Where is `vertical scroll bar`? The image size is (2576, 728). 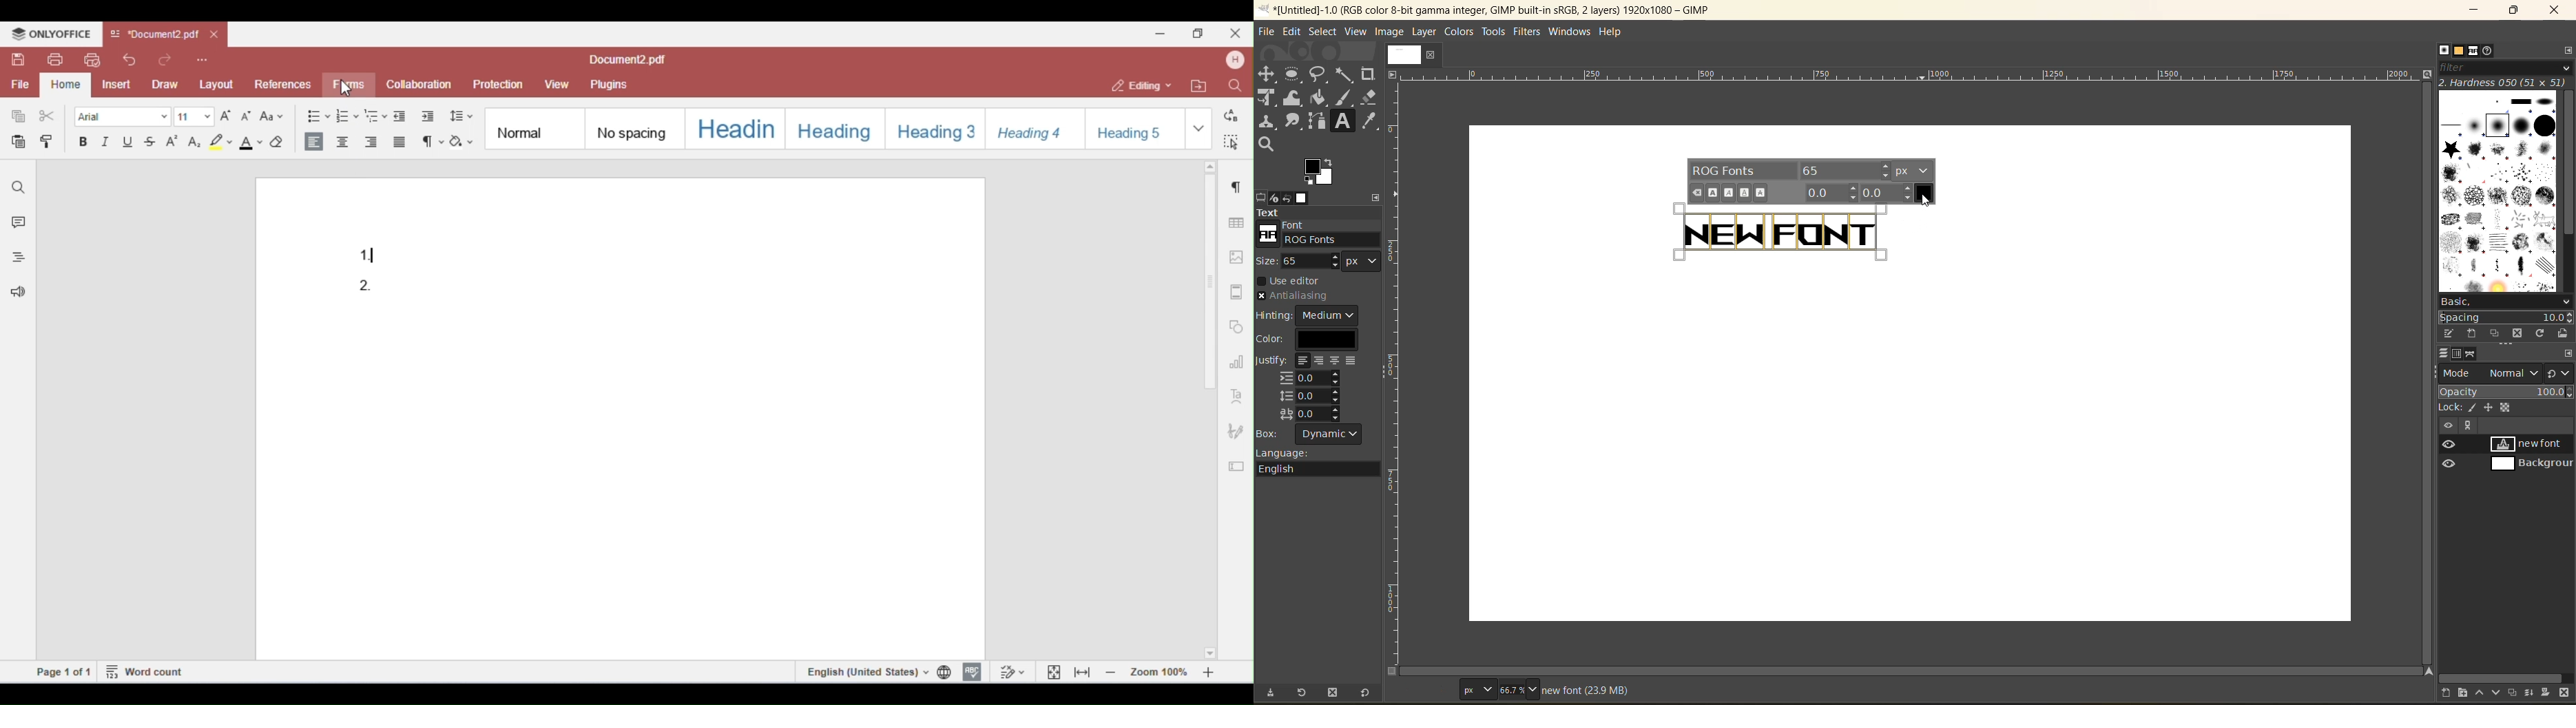
vertical scroll bar is located at coordinates (2425, 372).